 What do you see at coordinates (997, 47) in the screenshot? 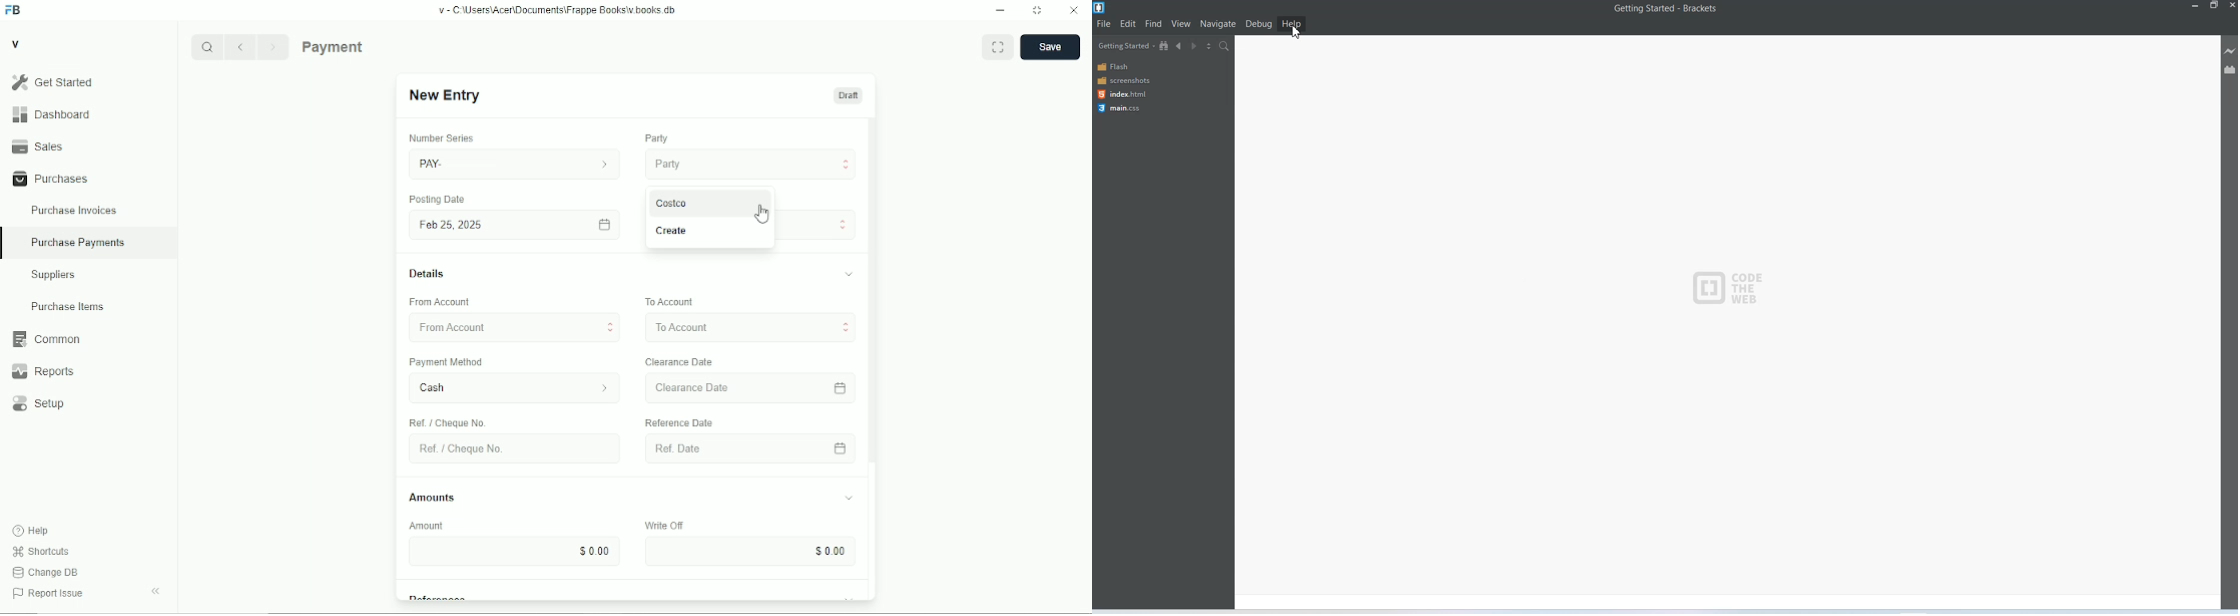
I see `Toggle between form and full width` at bounding box center [997, 47].